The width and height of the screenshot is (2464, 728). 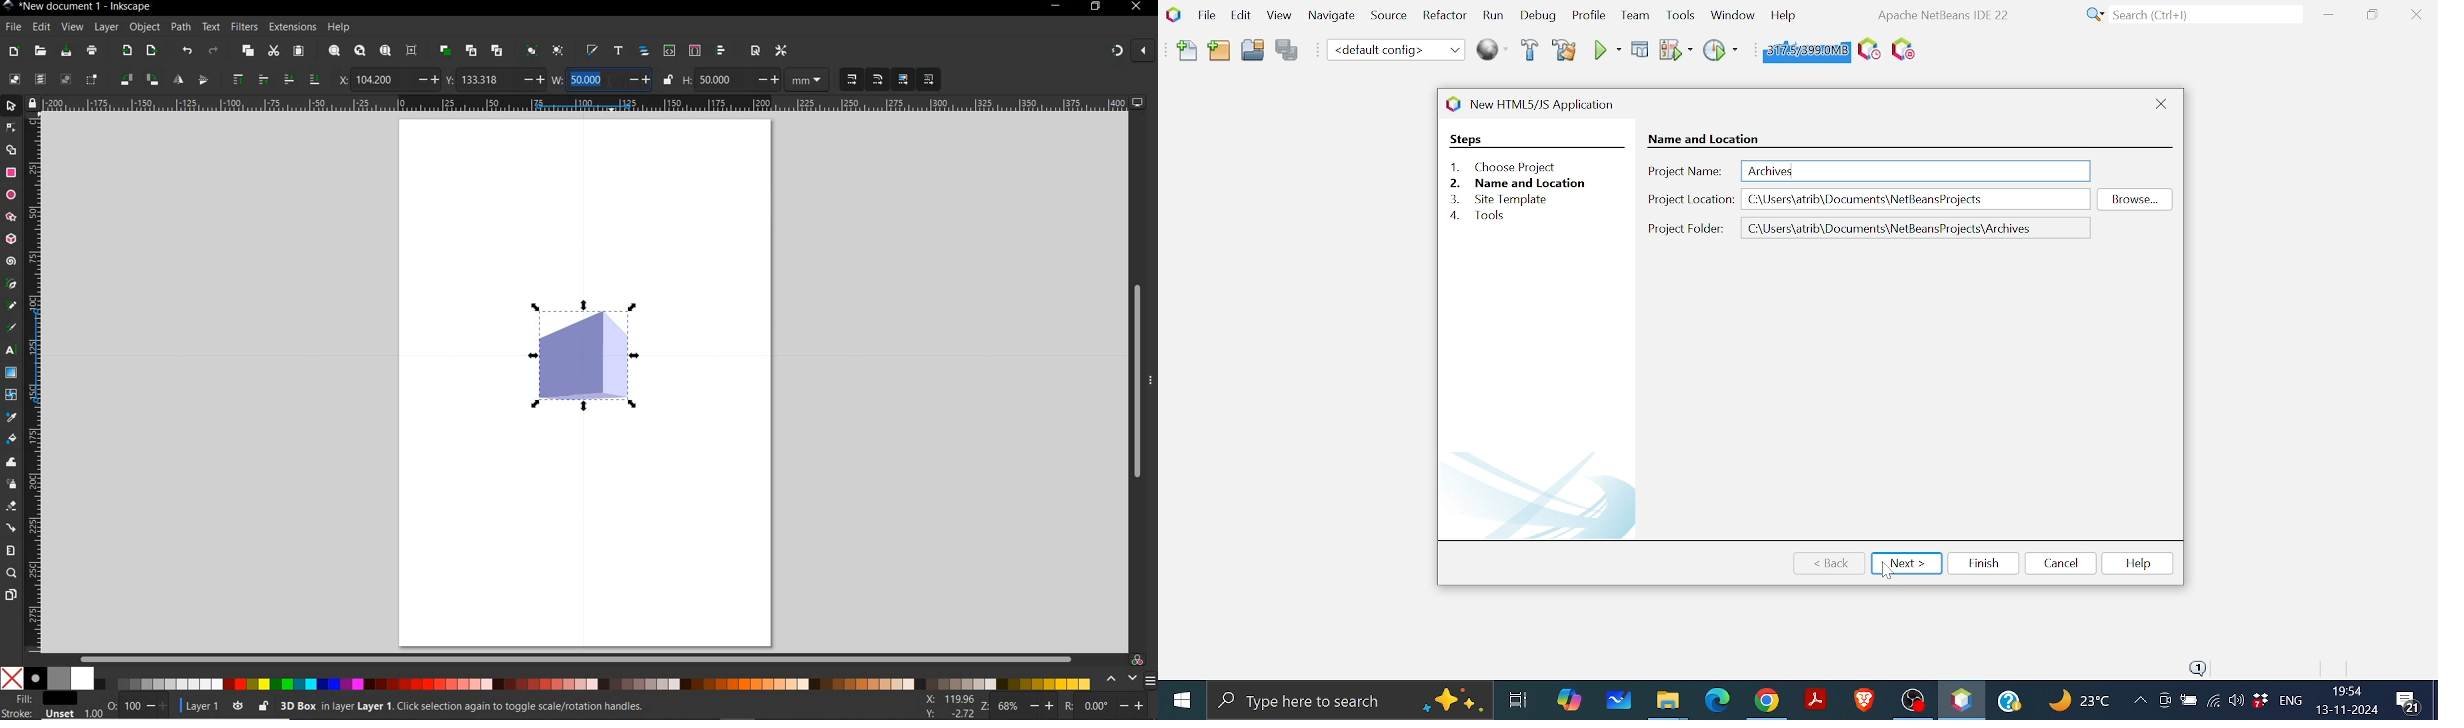 What do you see at coordinates (1715, 700) in the screenshot?
I see `Microsoft edge` at bounding box center [1715, 700].